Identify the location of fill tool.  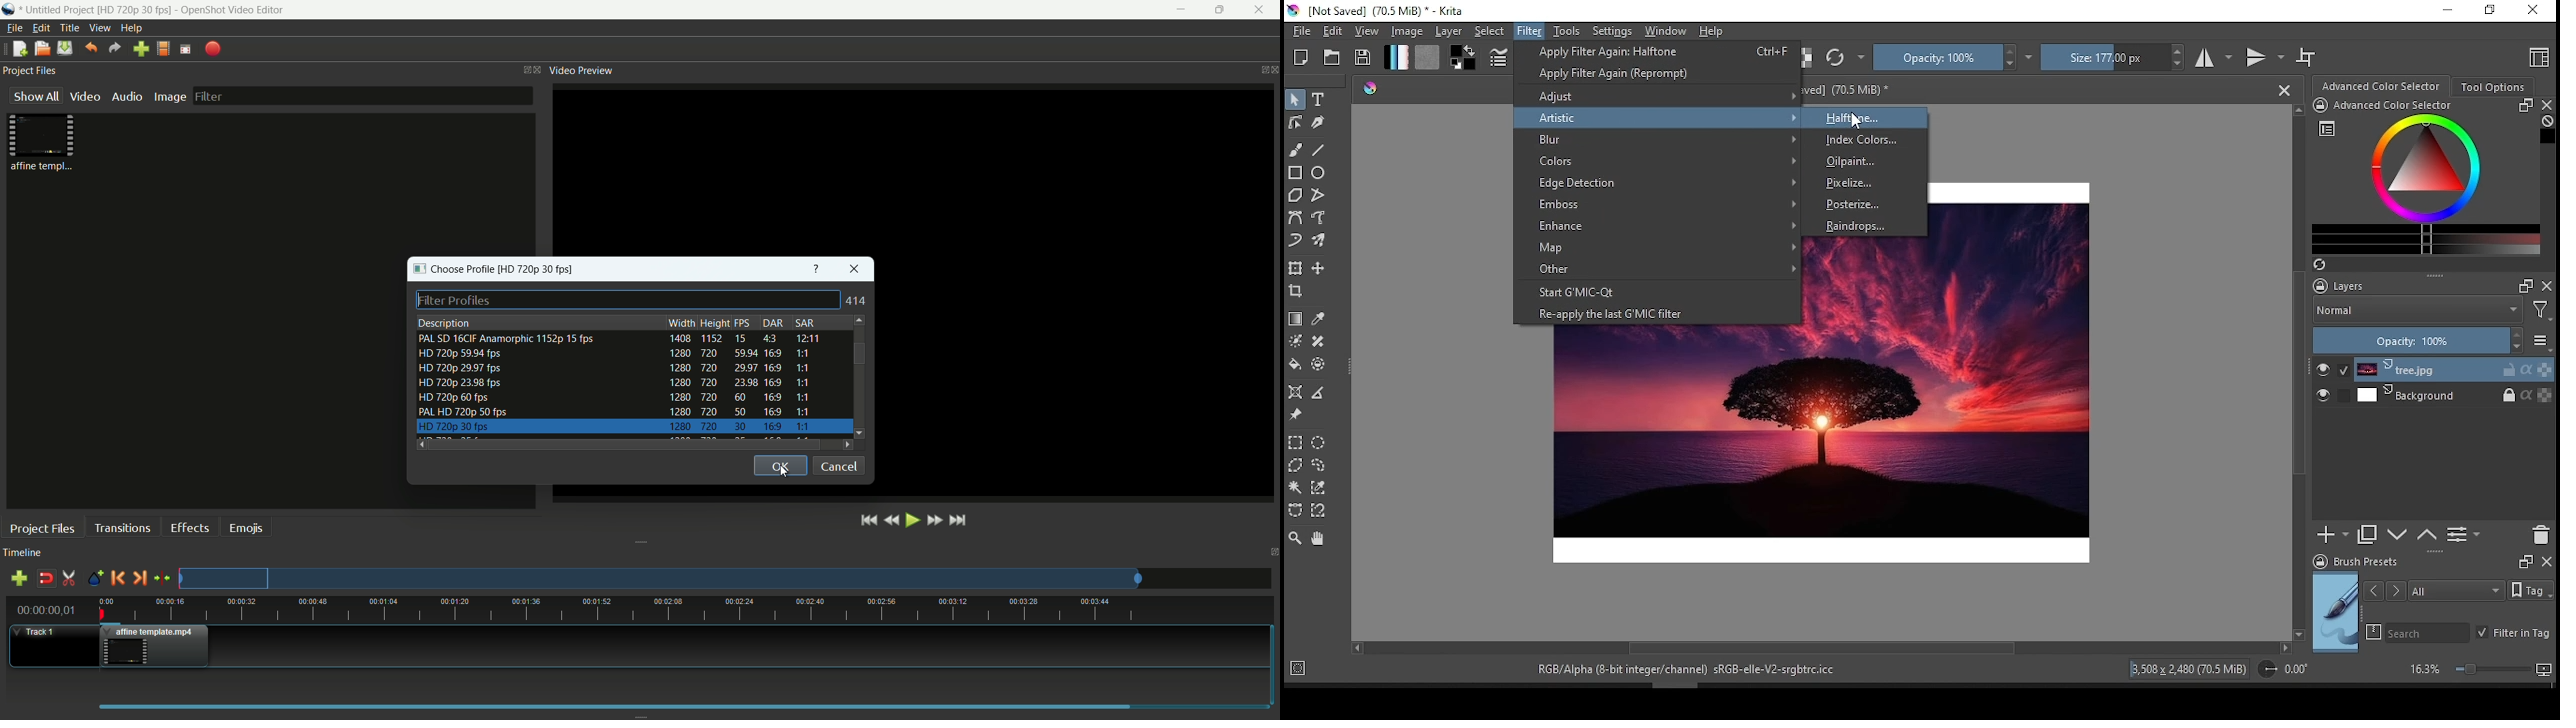
(1295, 364).